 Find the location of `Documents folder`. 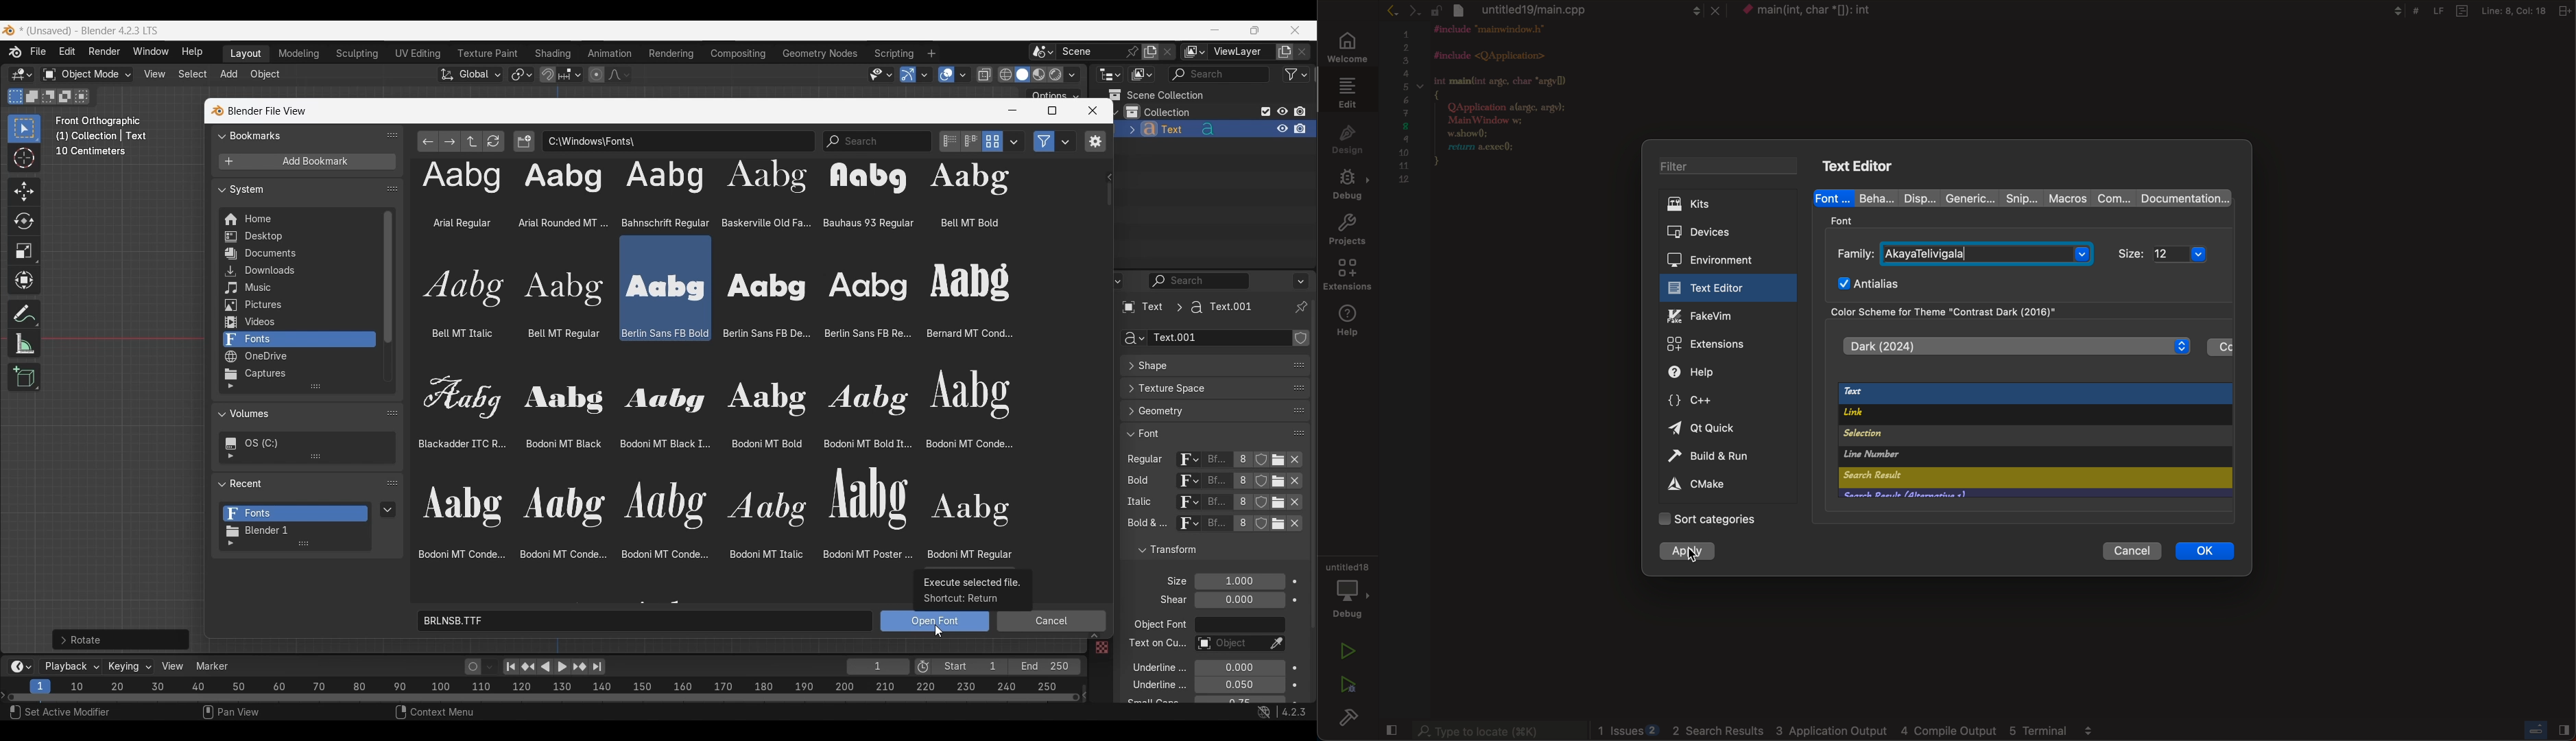

Documents folder is located at coordinates (298, 254).